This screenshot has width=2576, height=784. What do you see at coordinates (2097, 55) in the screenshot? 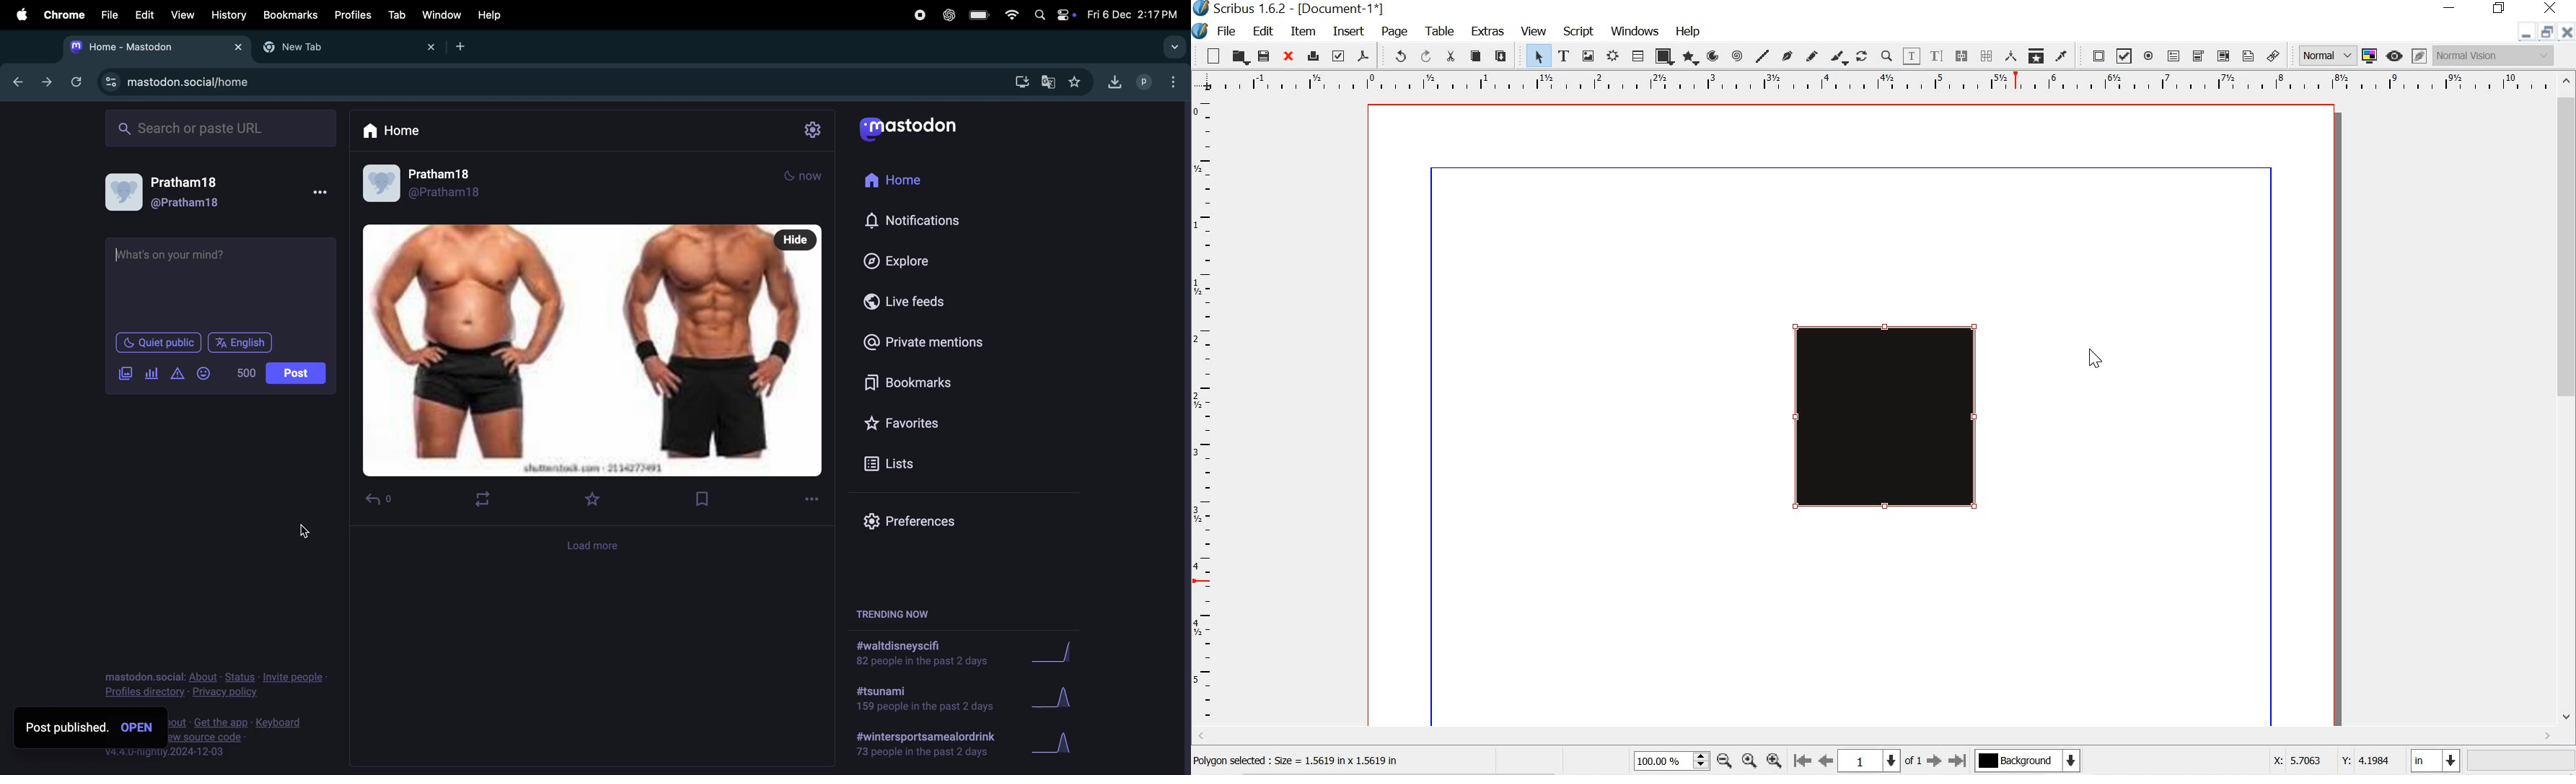
I see `pdf push button` at bounding box center [2097, 55].